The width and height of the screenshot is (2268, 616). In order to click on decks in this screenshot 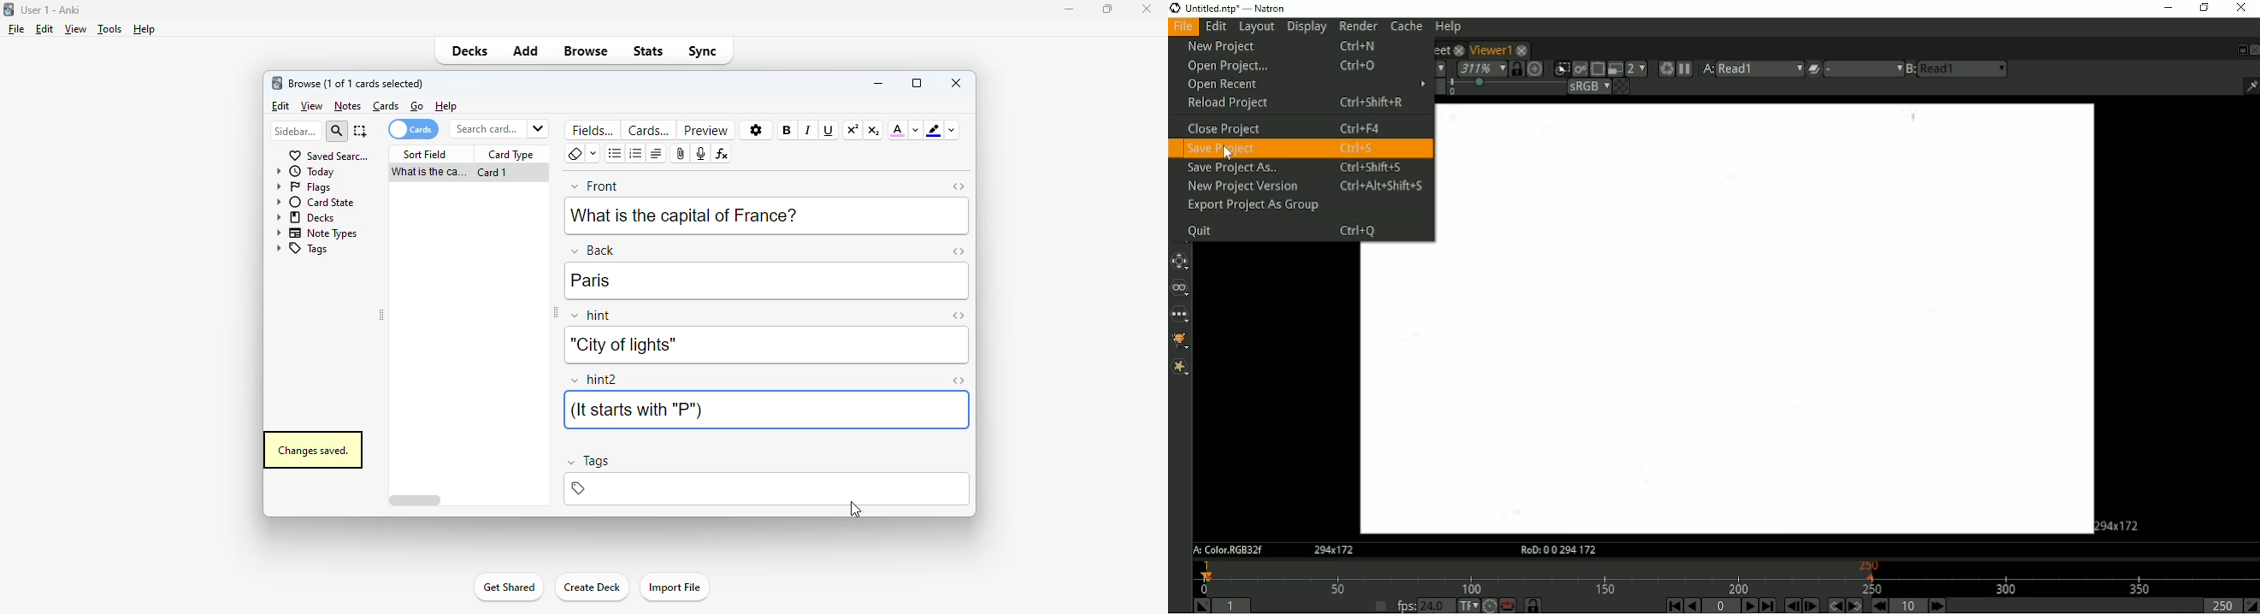, I will do `click(307, 216)`.